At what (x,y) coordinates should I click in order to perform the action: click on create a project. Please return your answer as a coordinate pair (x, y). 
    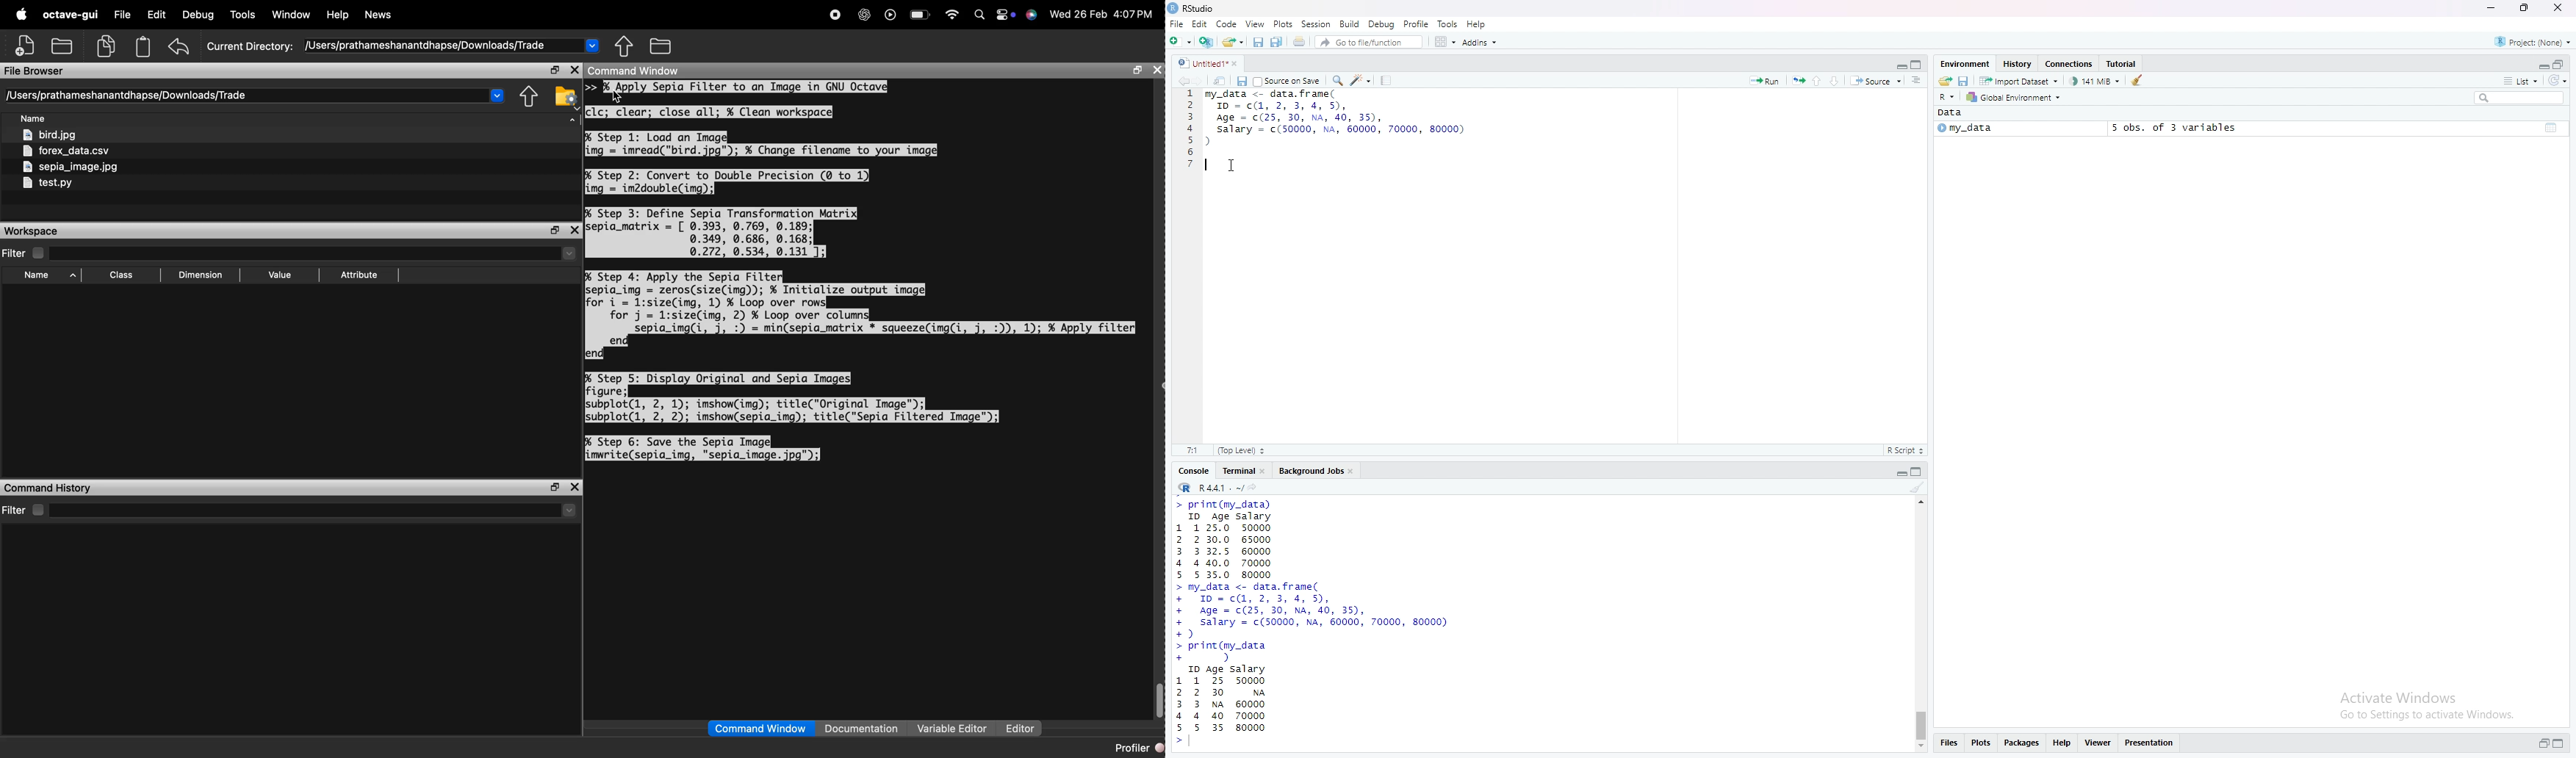
    Looking at the image, I should click on (1207, 43).